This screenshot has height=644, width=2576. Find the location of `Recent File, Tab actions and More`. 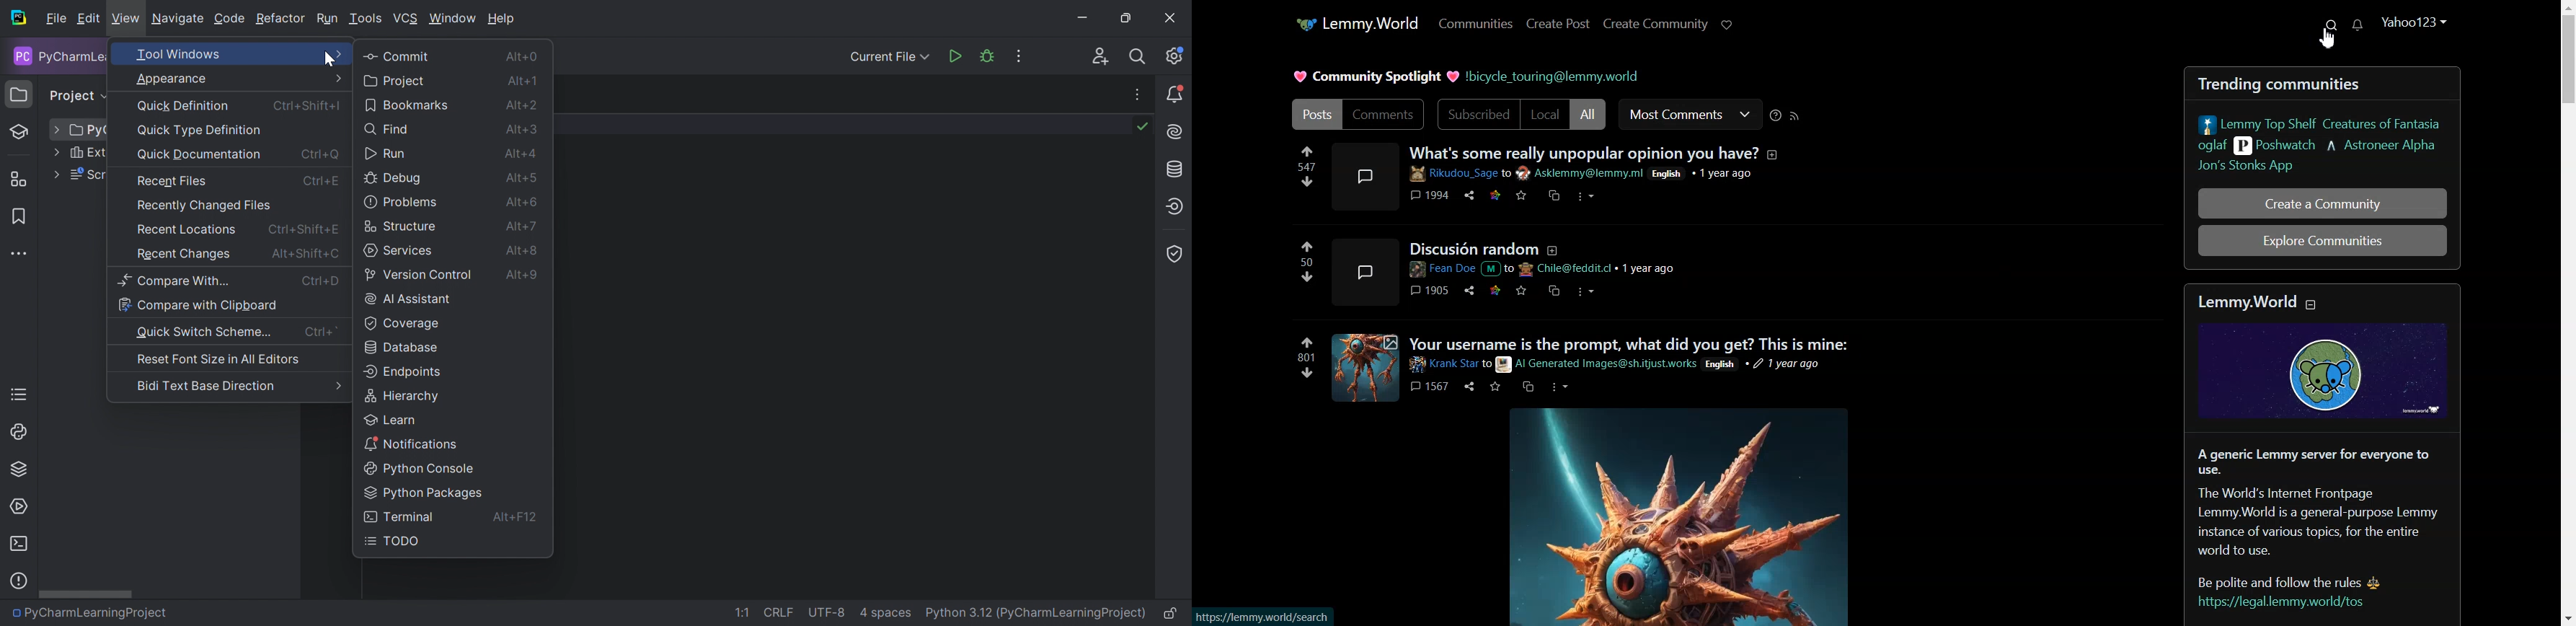

Recent File, Tab actions and More is located at coordinates (1138, 93).